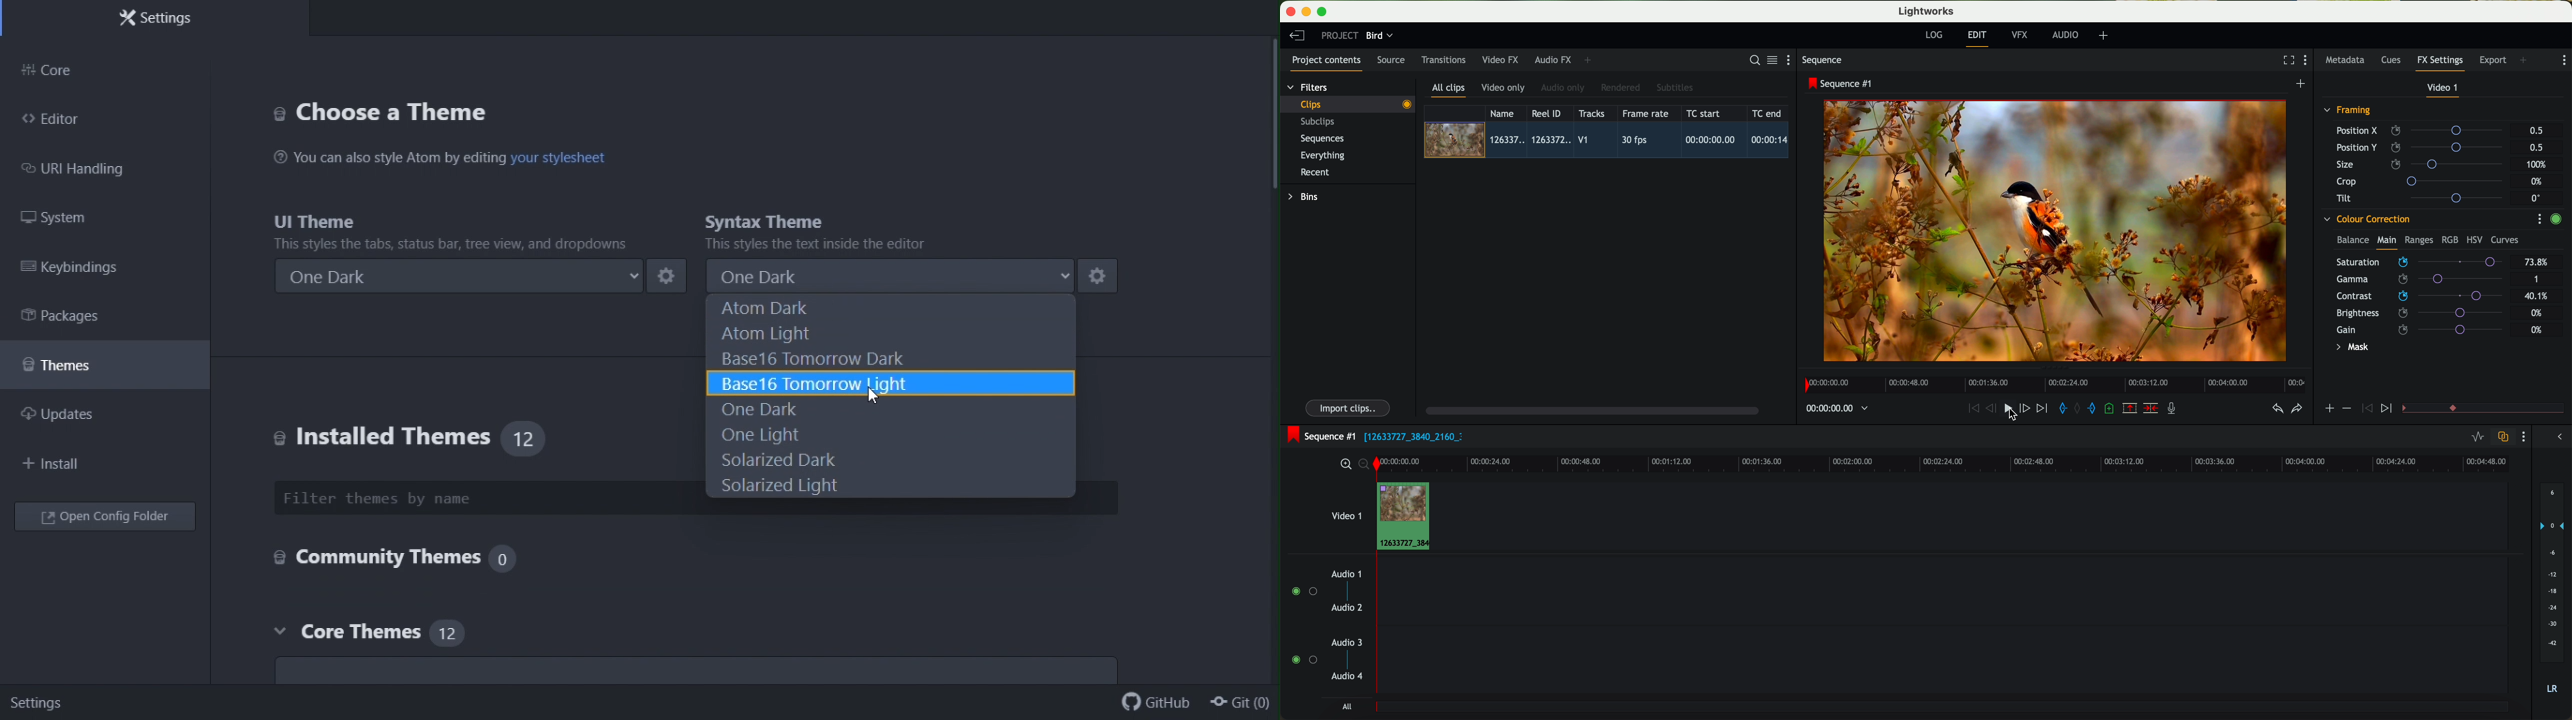 The width and height of the screenshot is (2576, 728). I want to click on enable audio, so click(1303, 659).